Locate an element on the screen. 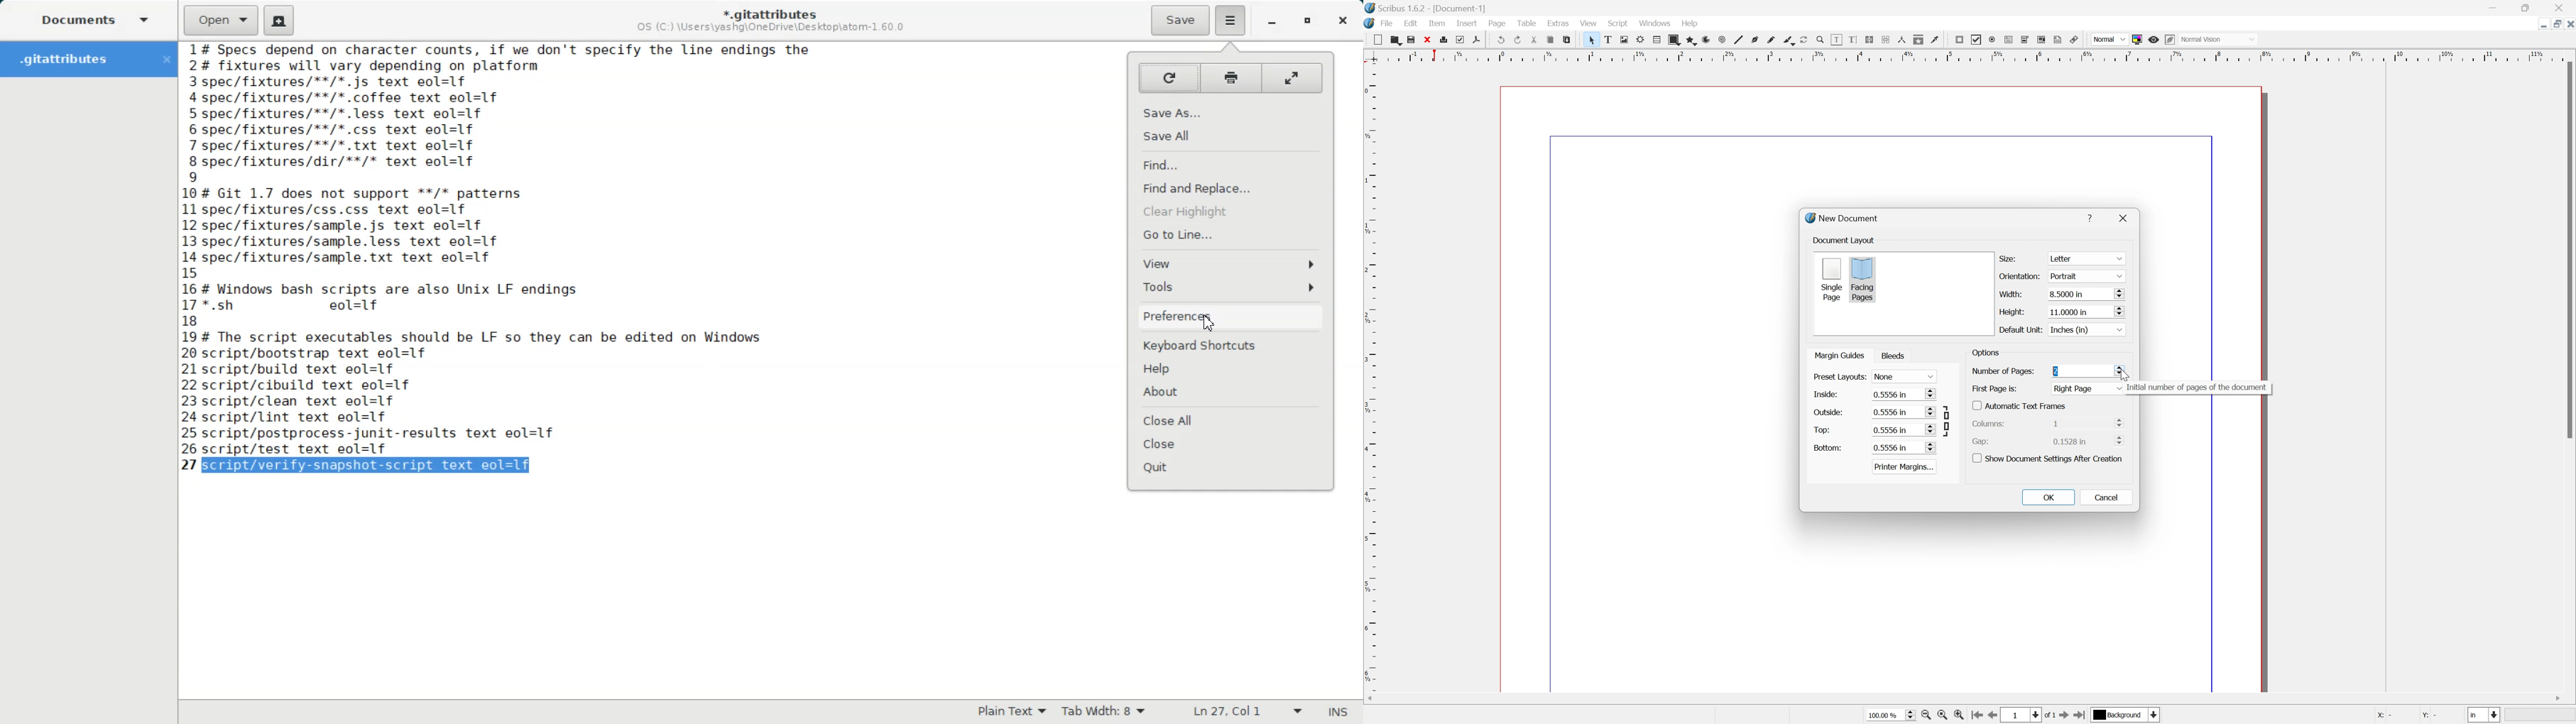 This screenshot has width=2576, height=728. Close is located at coordinates (2569, 23).